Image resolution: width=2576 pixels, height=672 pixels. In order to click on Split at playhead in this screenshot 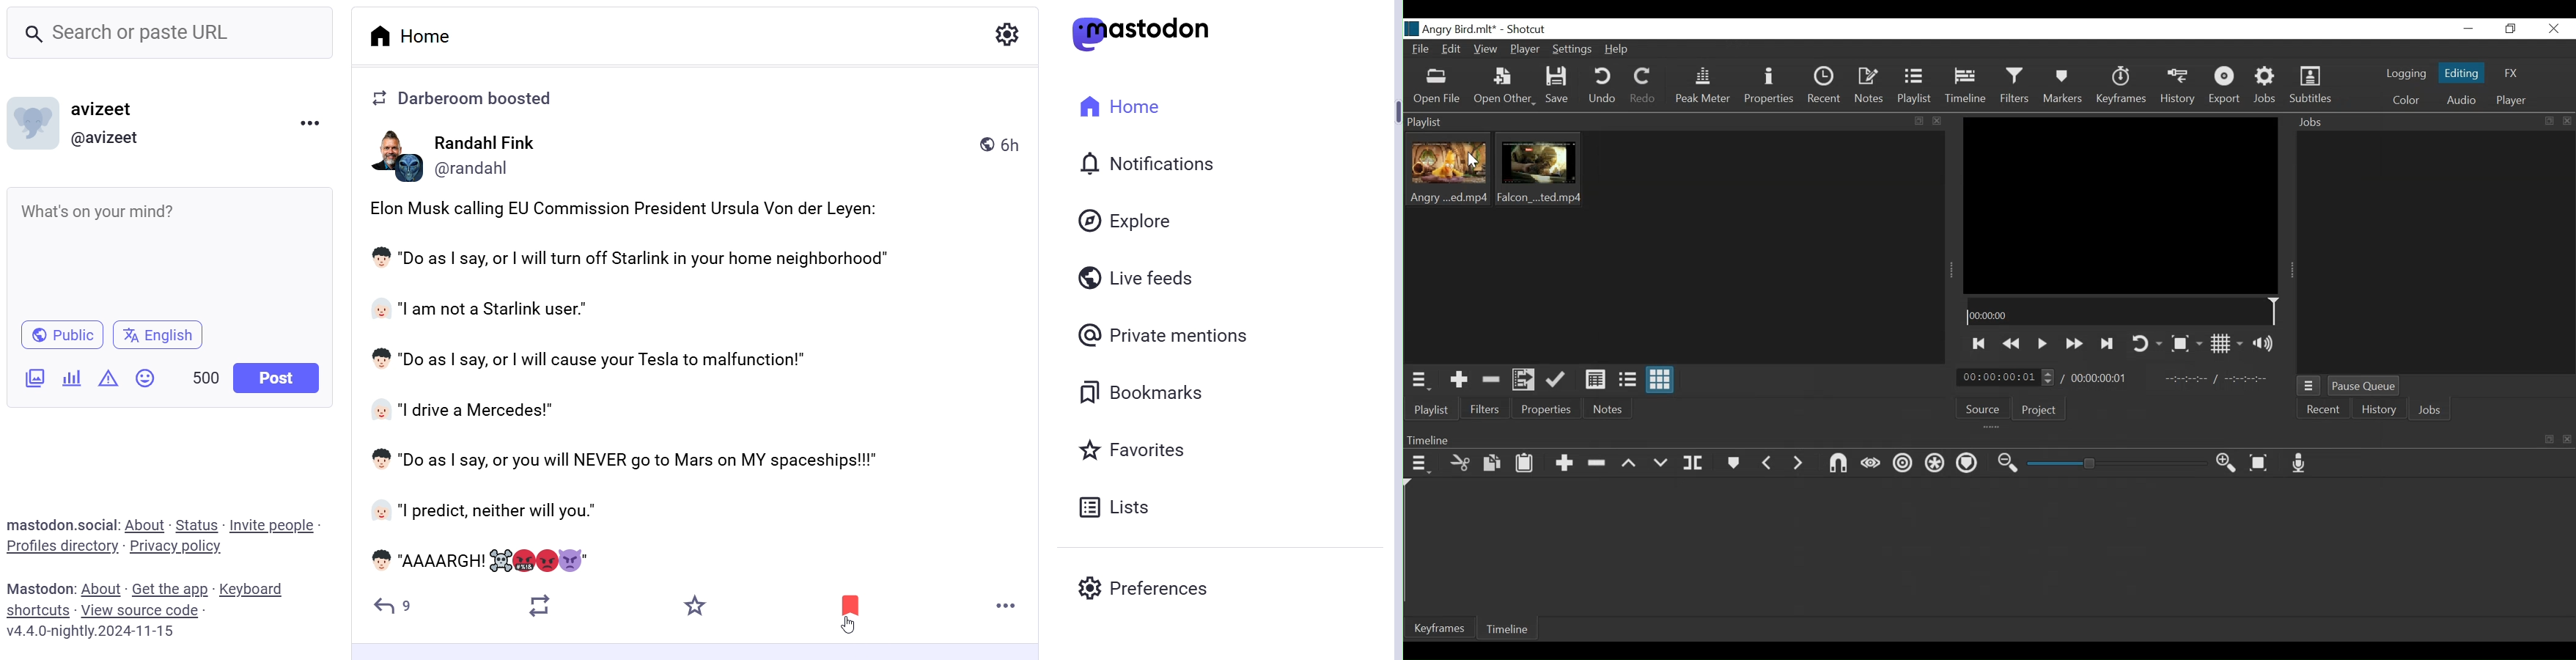, I will do `click(1694, 462)`.